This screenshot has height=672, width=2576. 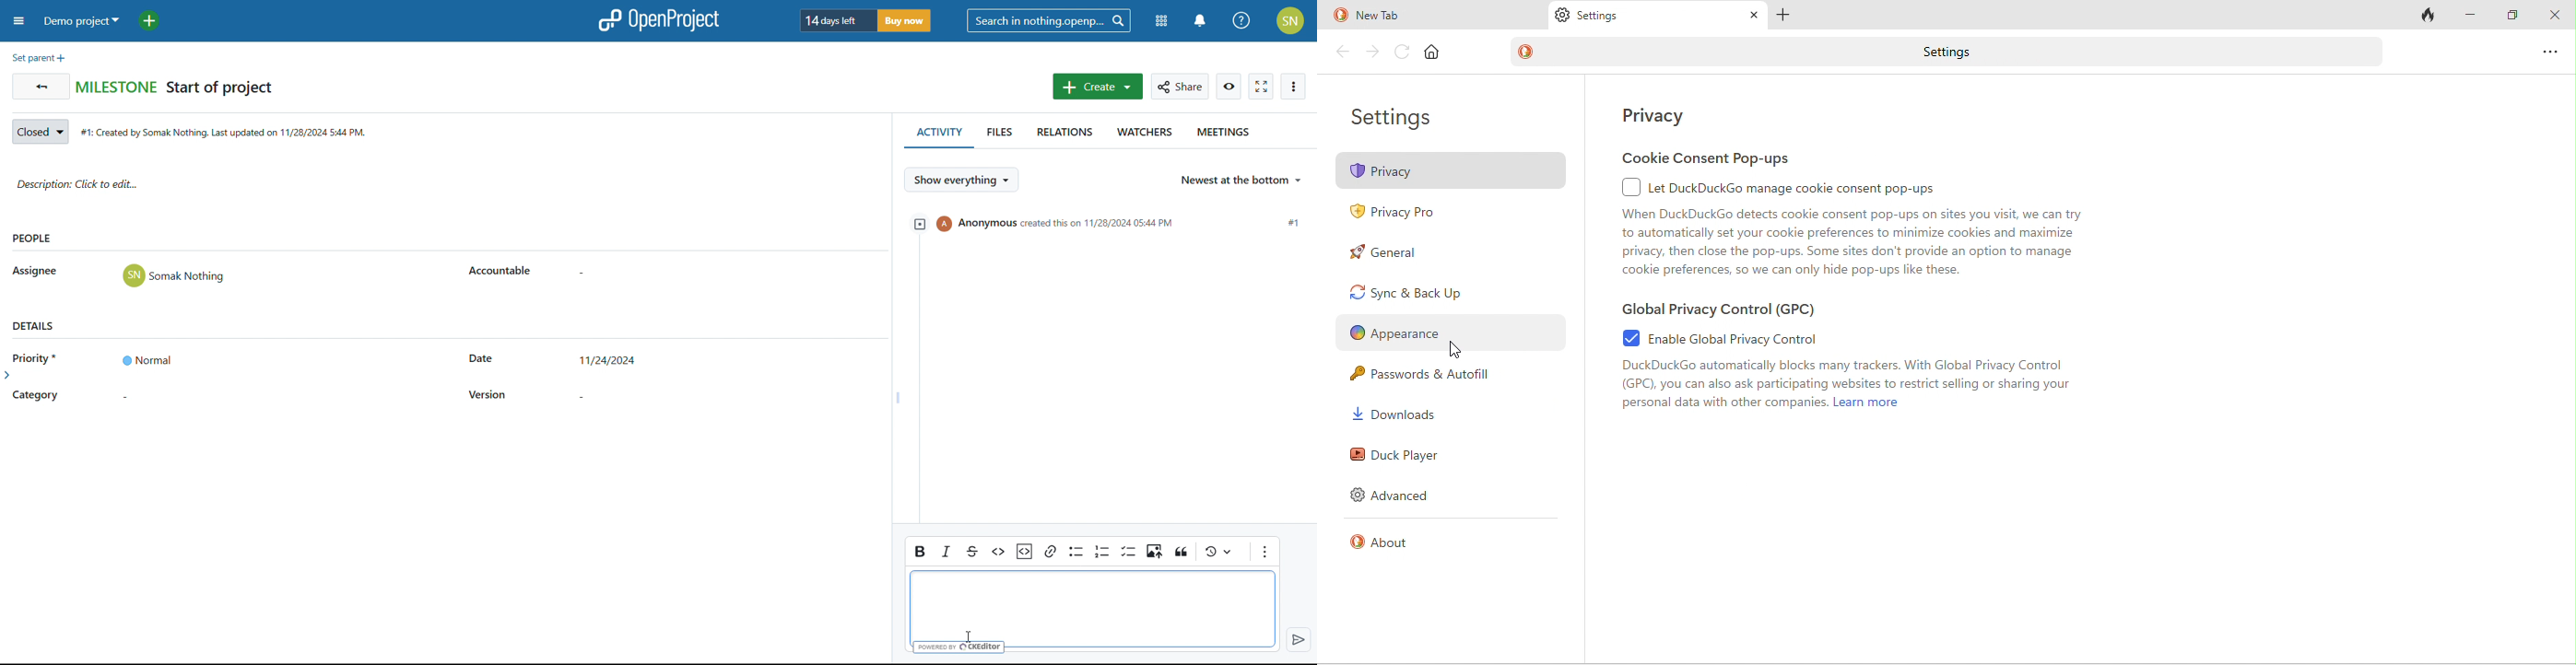 I want to click on general, so click(x=1411, y=253).